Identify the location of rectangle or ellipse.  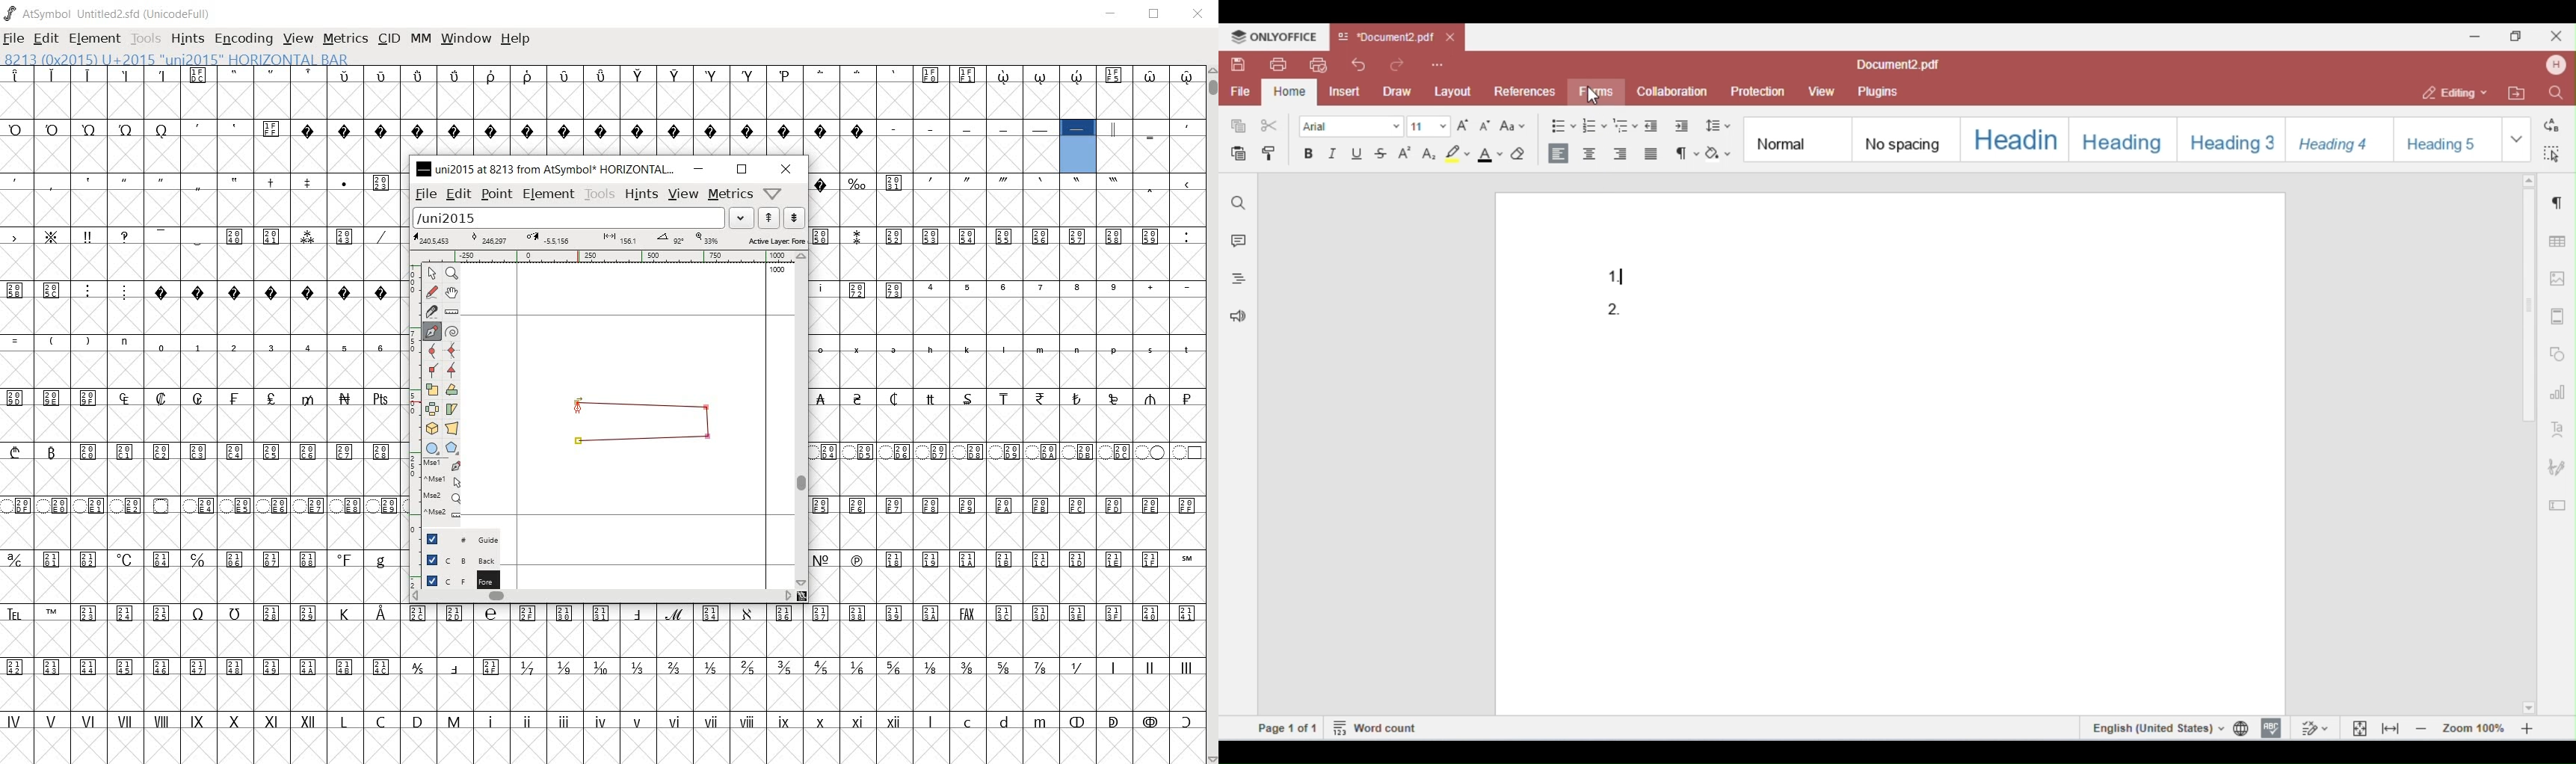
(431, 448).